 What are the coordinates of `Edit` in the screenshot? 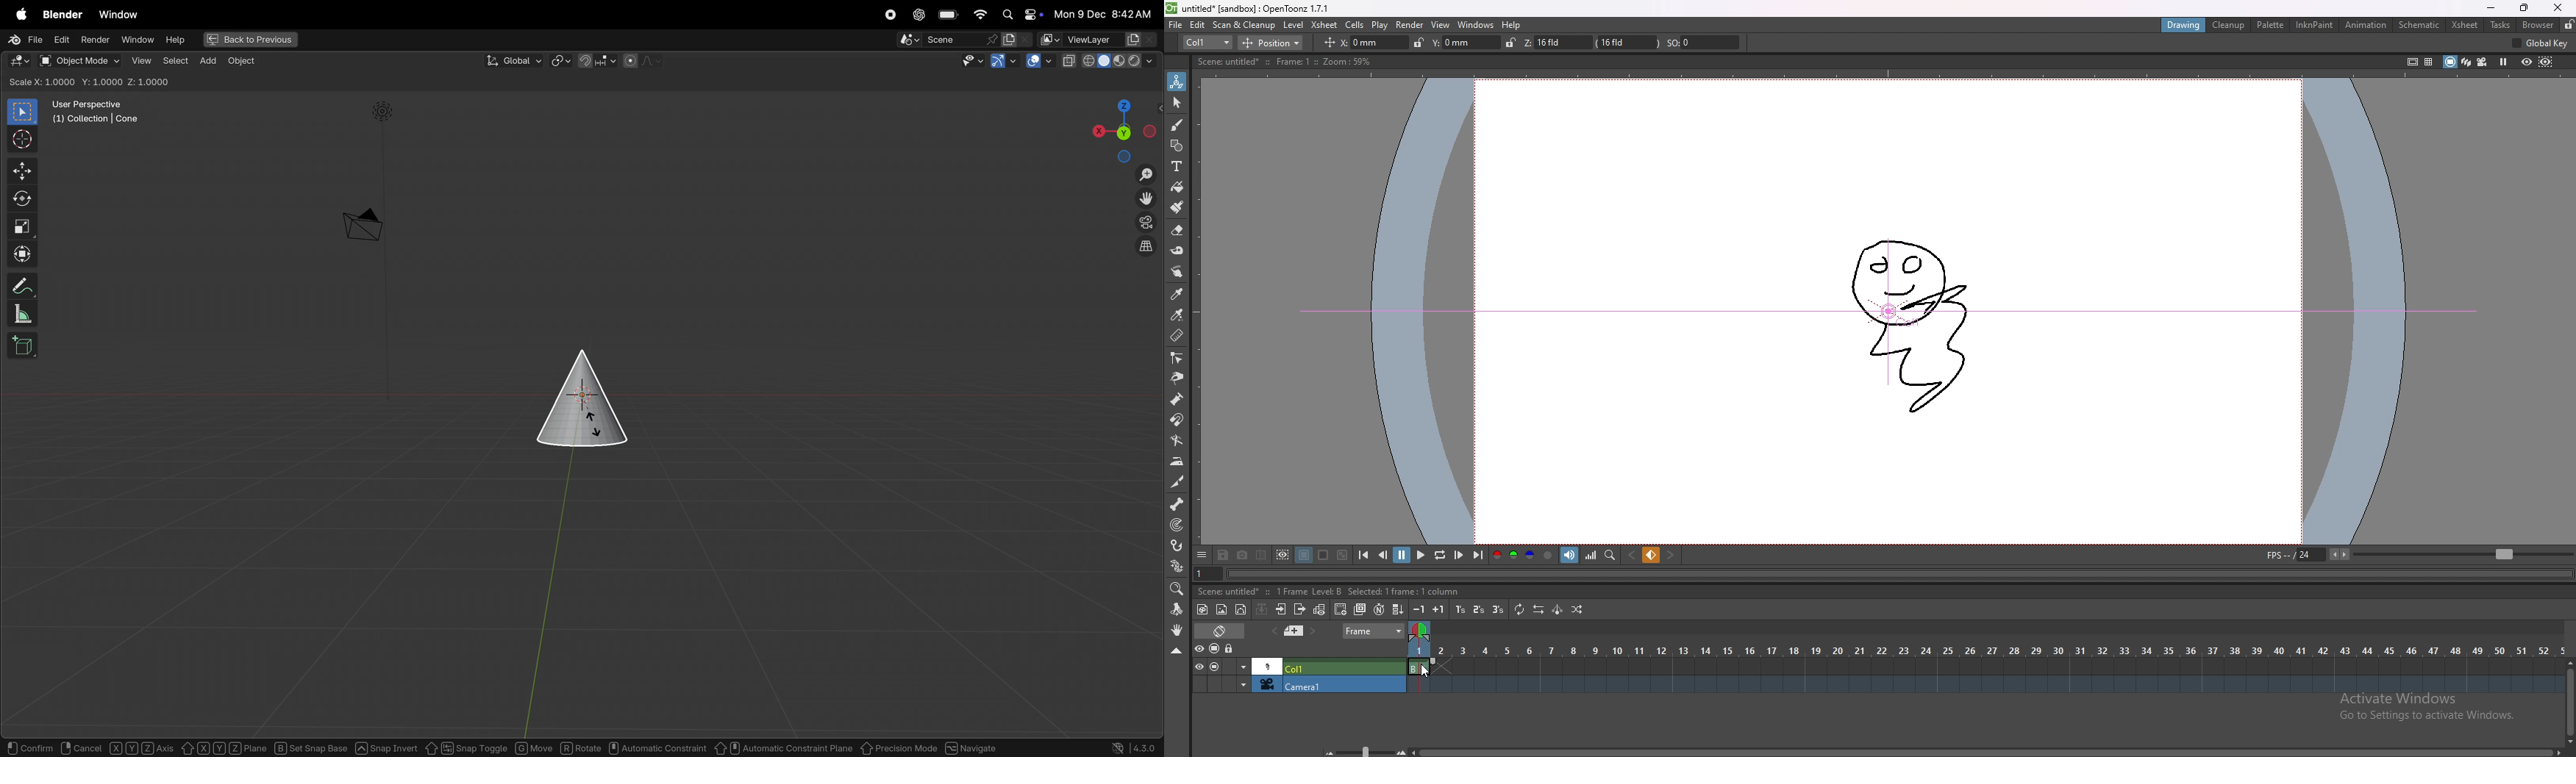 It's located at (61, 40).